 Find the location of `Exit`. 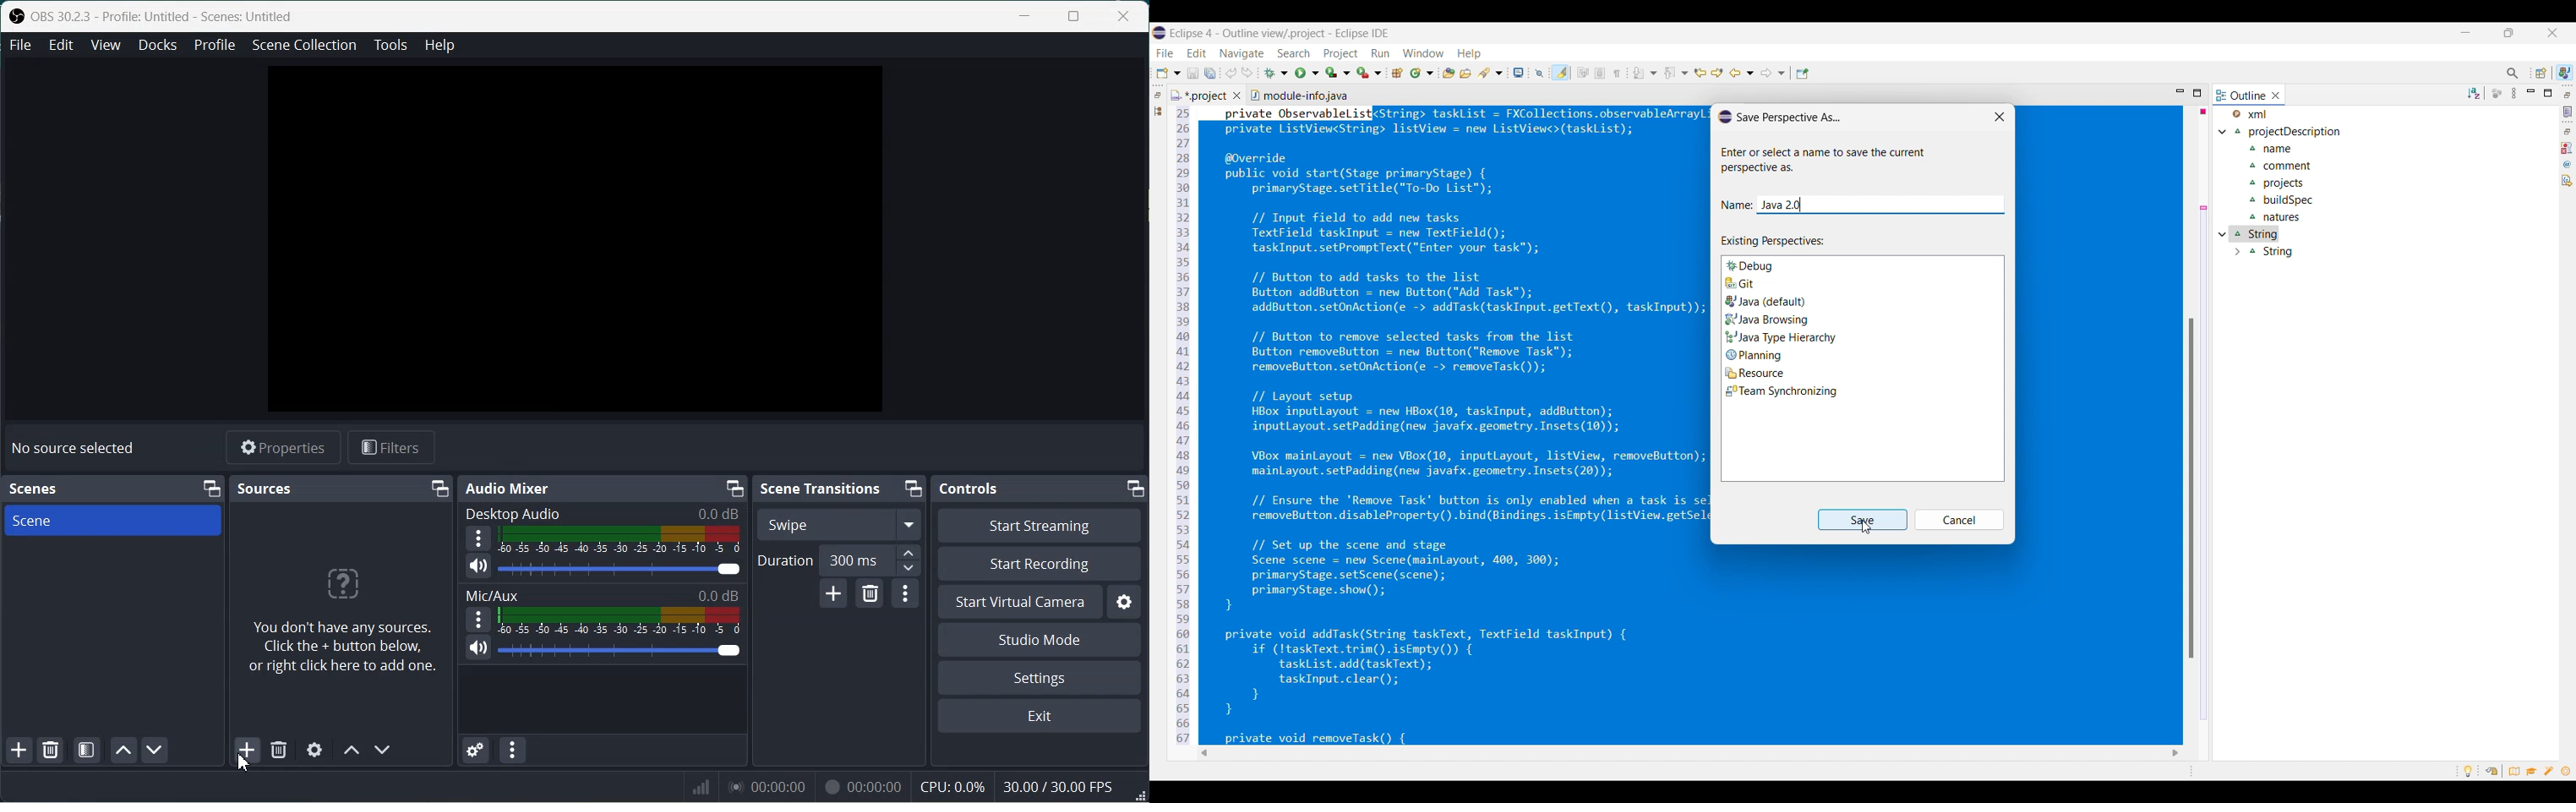

Exit is located at coordinates (1039, 716).